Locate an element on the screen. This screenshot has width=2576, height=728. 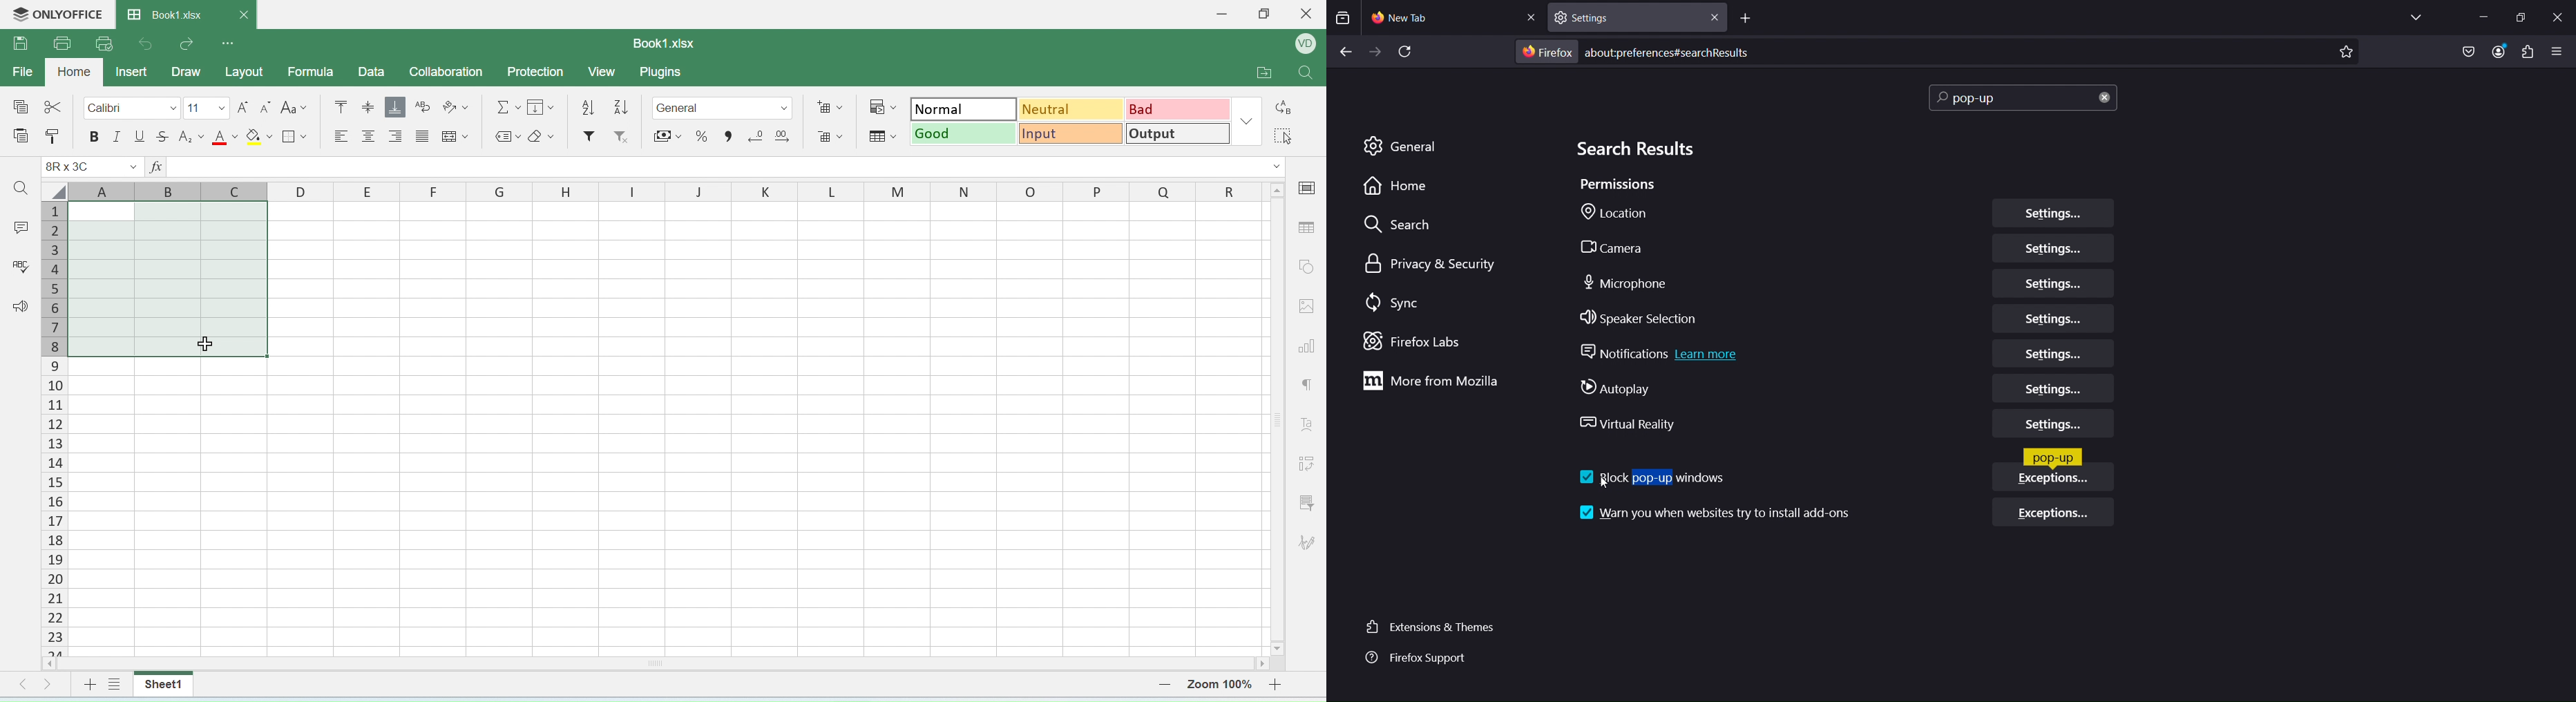
increase font is located at coordinates (245, 108).